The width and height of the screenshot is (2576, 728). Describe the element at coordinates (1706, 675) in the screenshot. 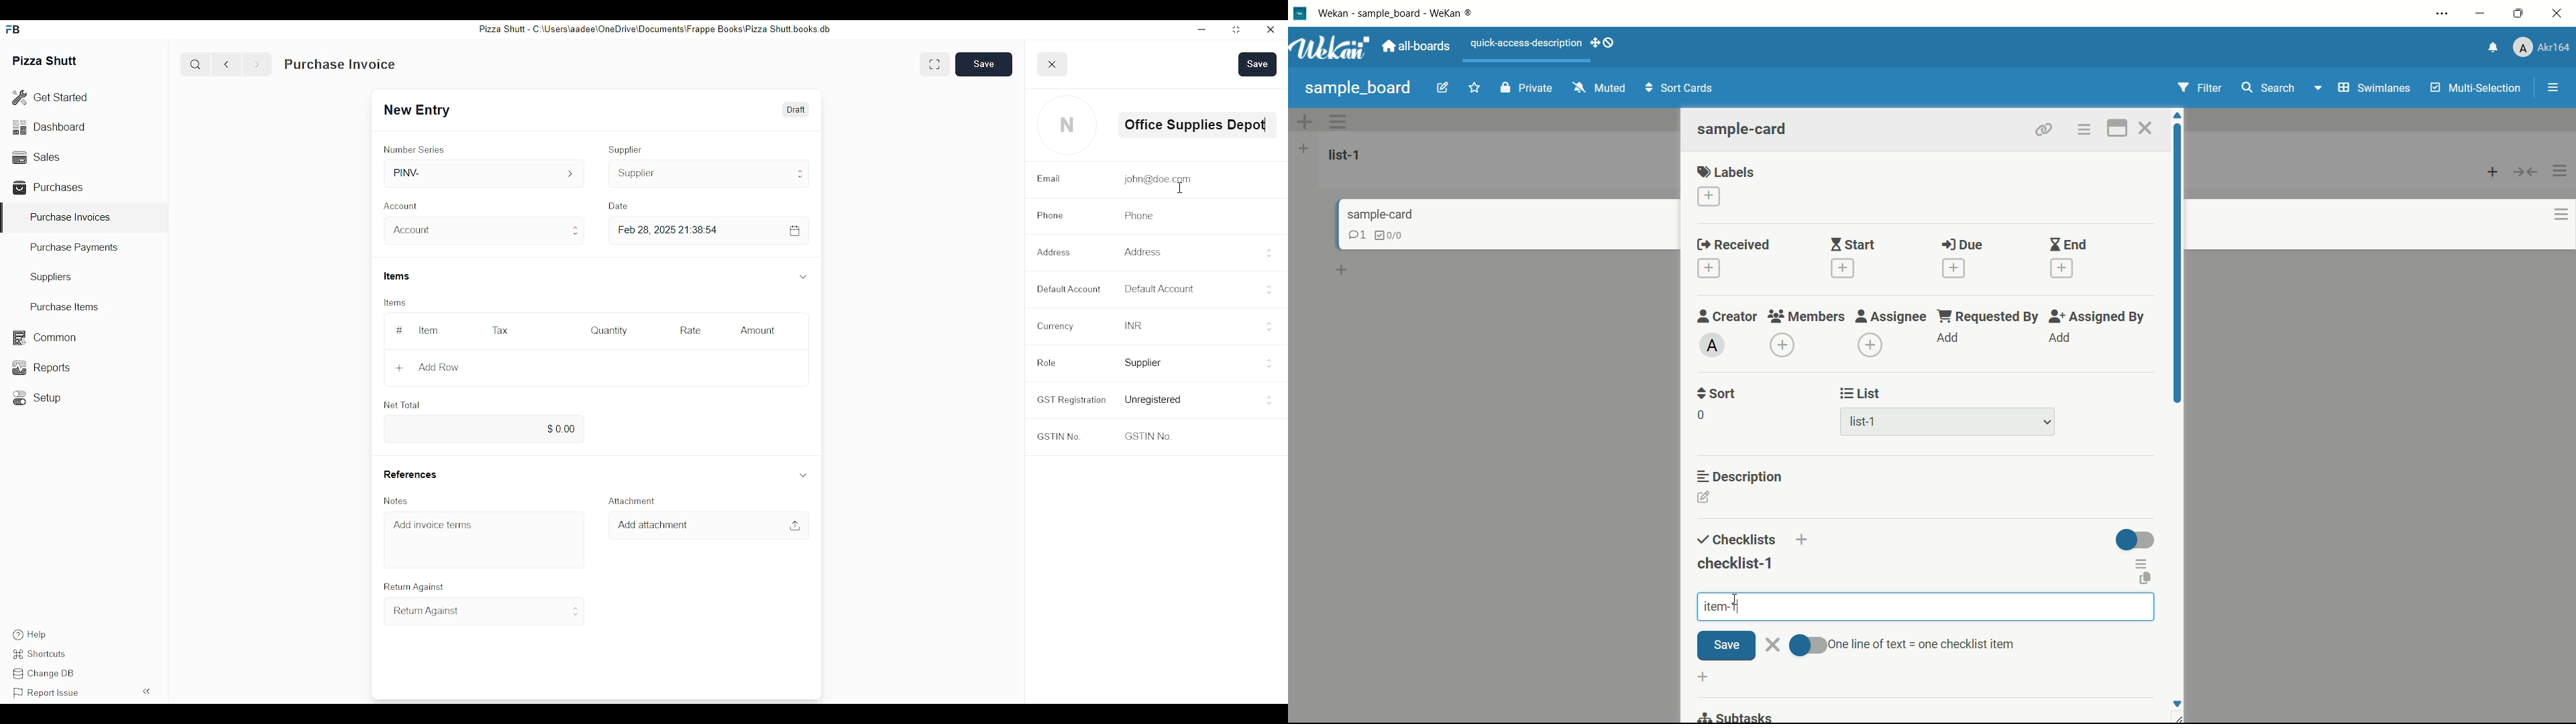

I see `add` at that location.